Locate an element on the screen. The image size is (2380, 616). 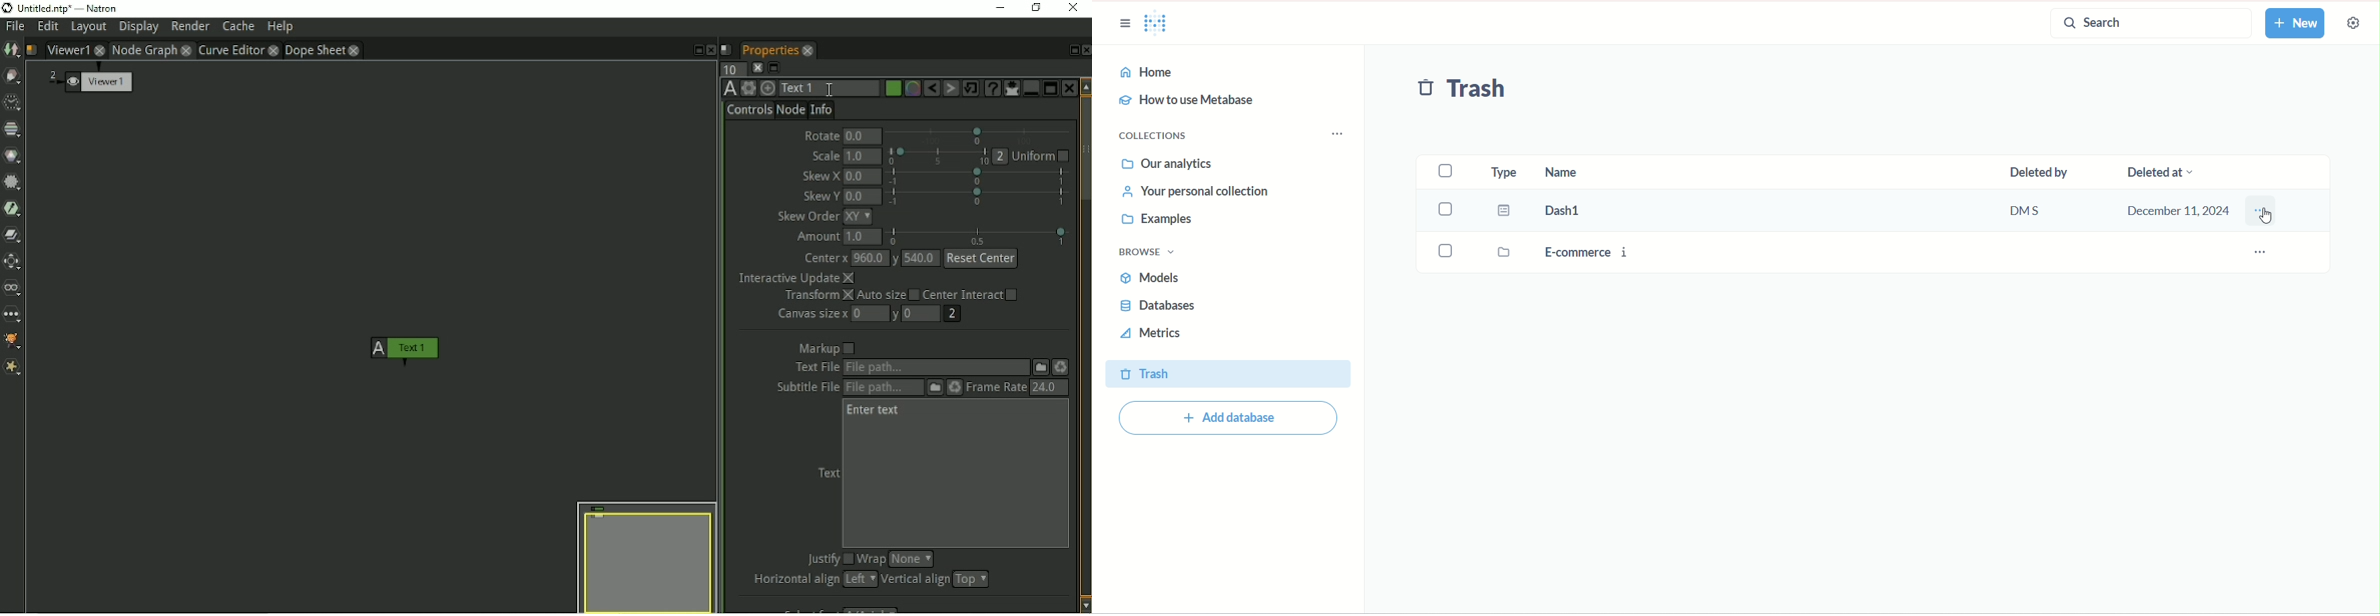
sidebar is located at coordinates (1125, 25).